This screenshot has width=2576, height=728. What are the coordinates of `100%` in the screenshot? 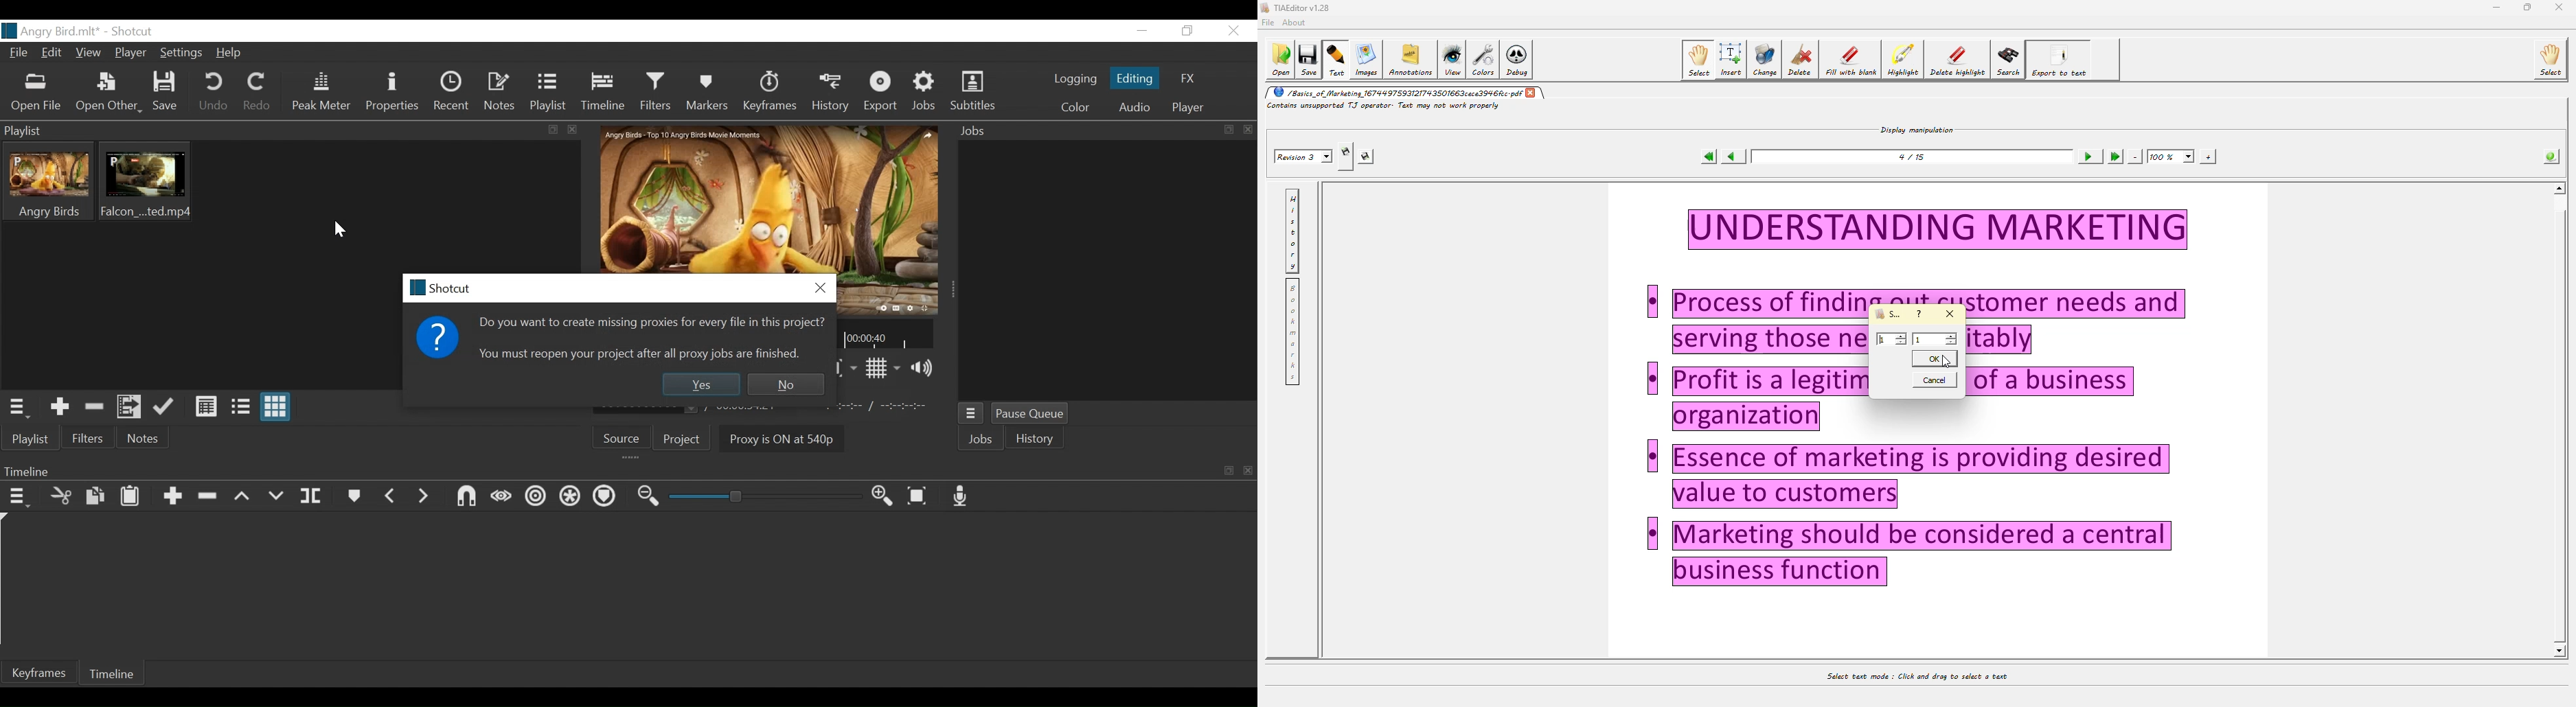 It's located at (2169, 155).